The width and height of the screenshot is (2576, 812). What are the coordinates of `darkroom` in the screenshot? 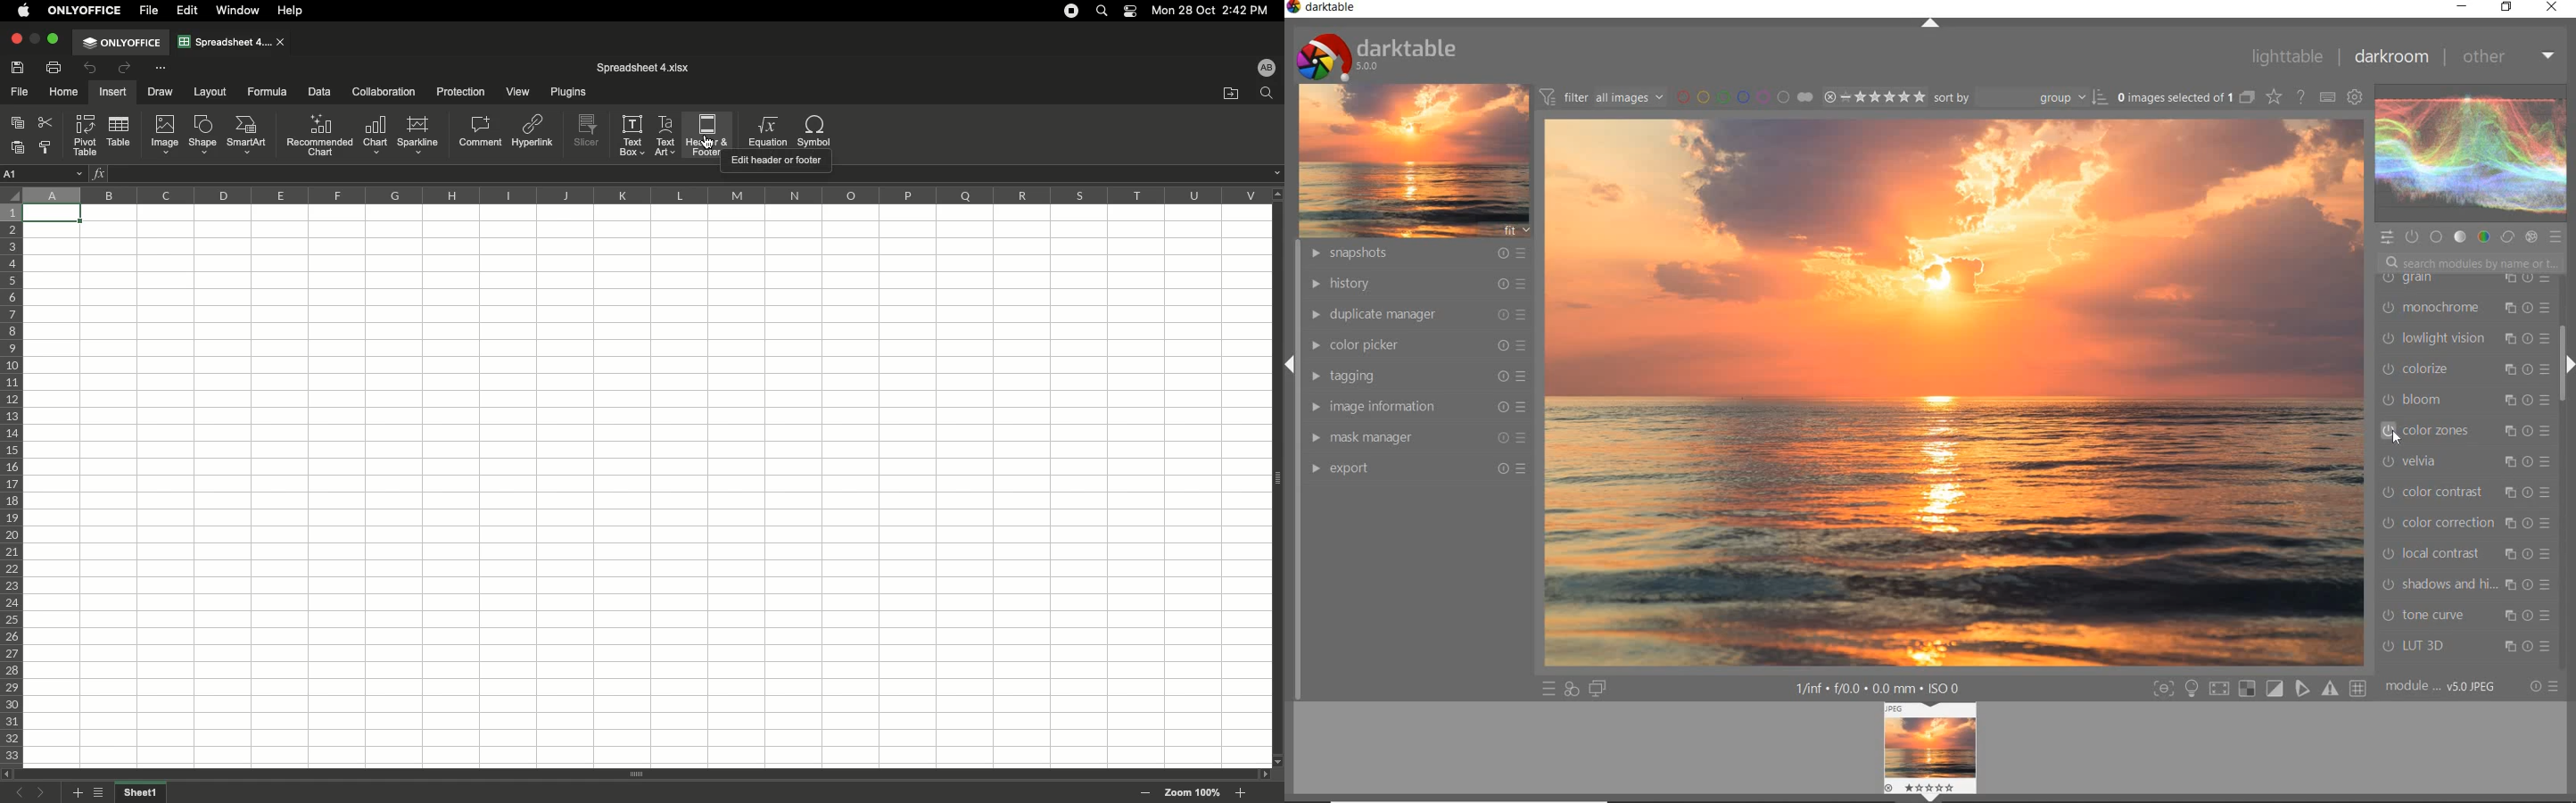 It's located at (2395, 58).